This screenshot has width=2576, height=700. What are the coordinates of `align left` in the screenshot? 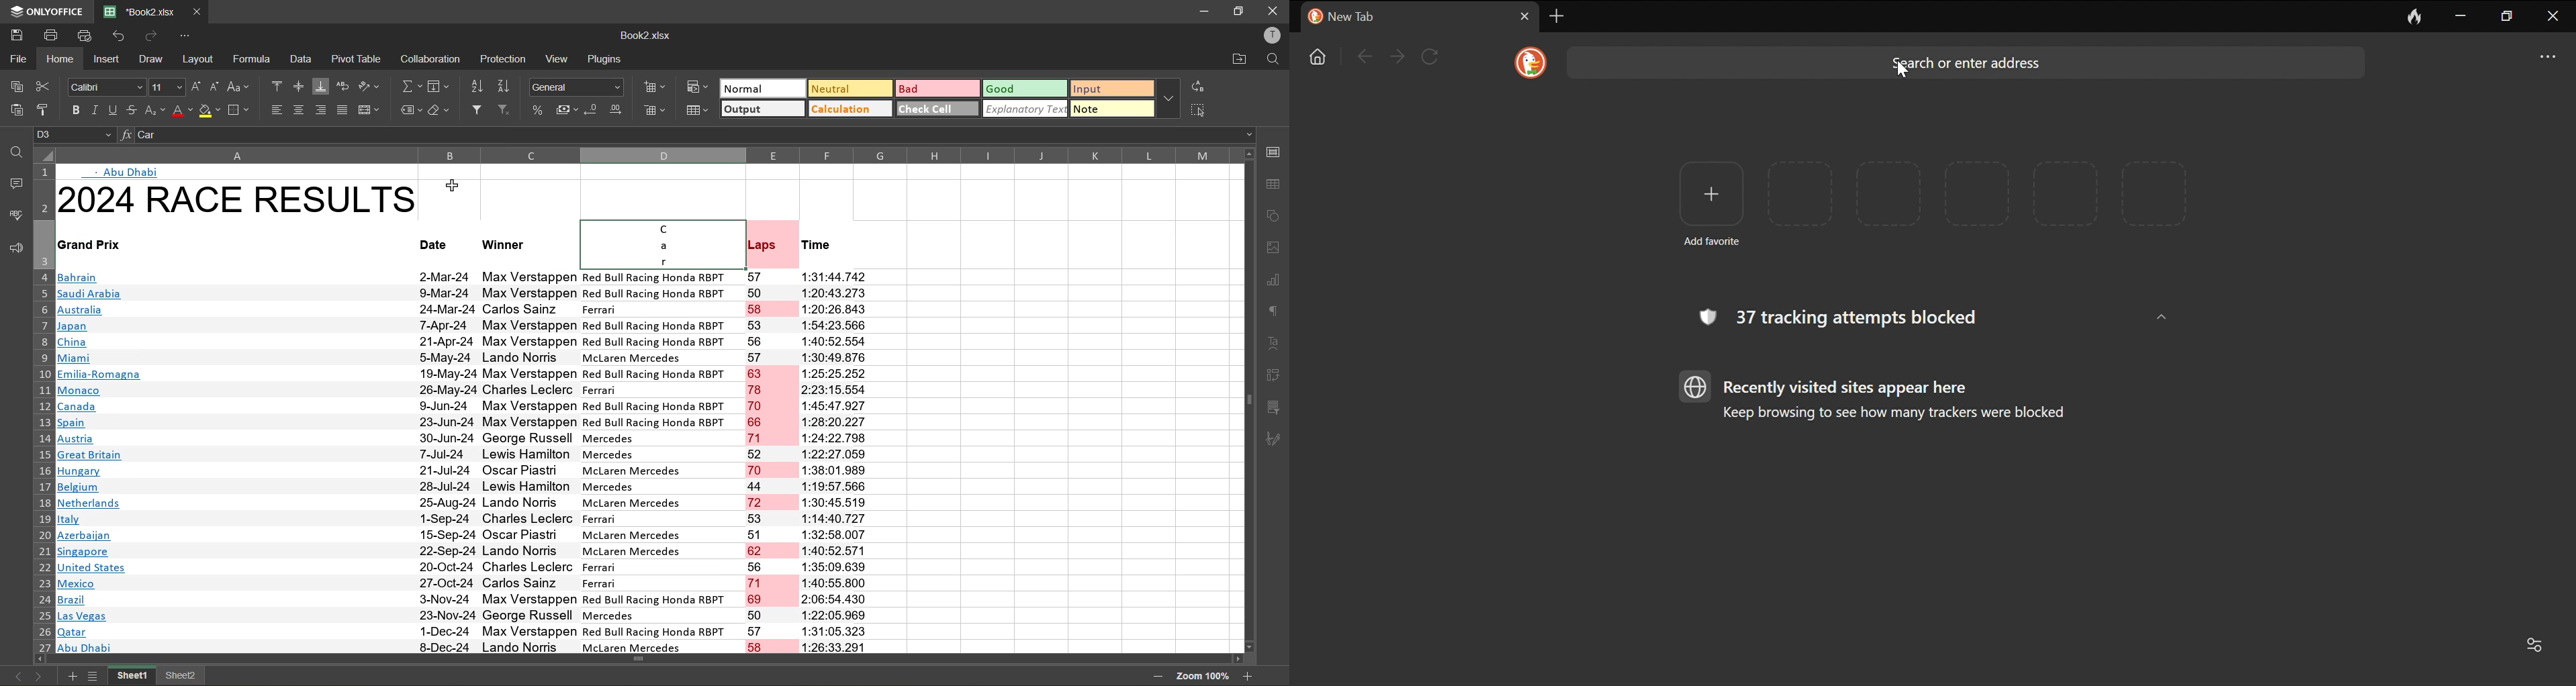 It's located at (277, 109).